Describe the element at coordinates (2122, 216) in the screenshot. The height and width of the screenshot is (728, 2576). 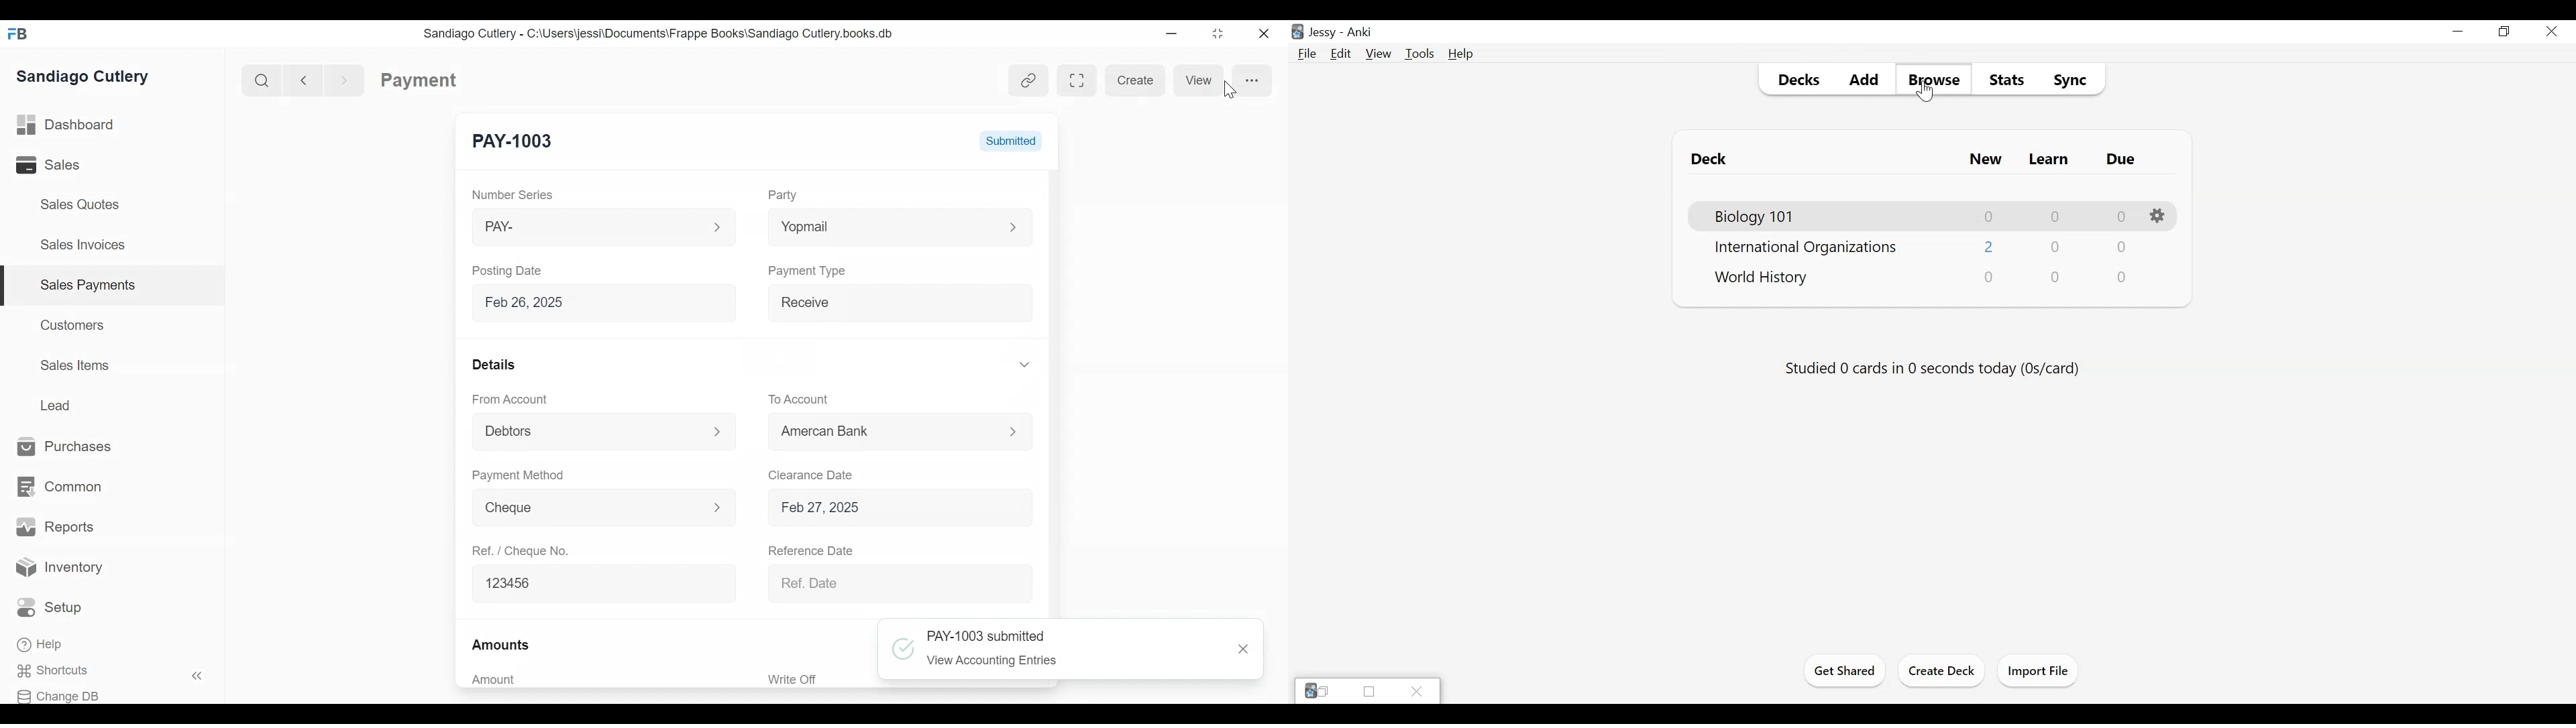
I see `Due Card Count` at that location.